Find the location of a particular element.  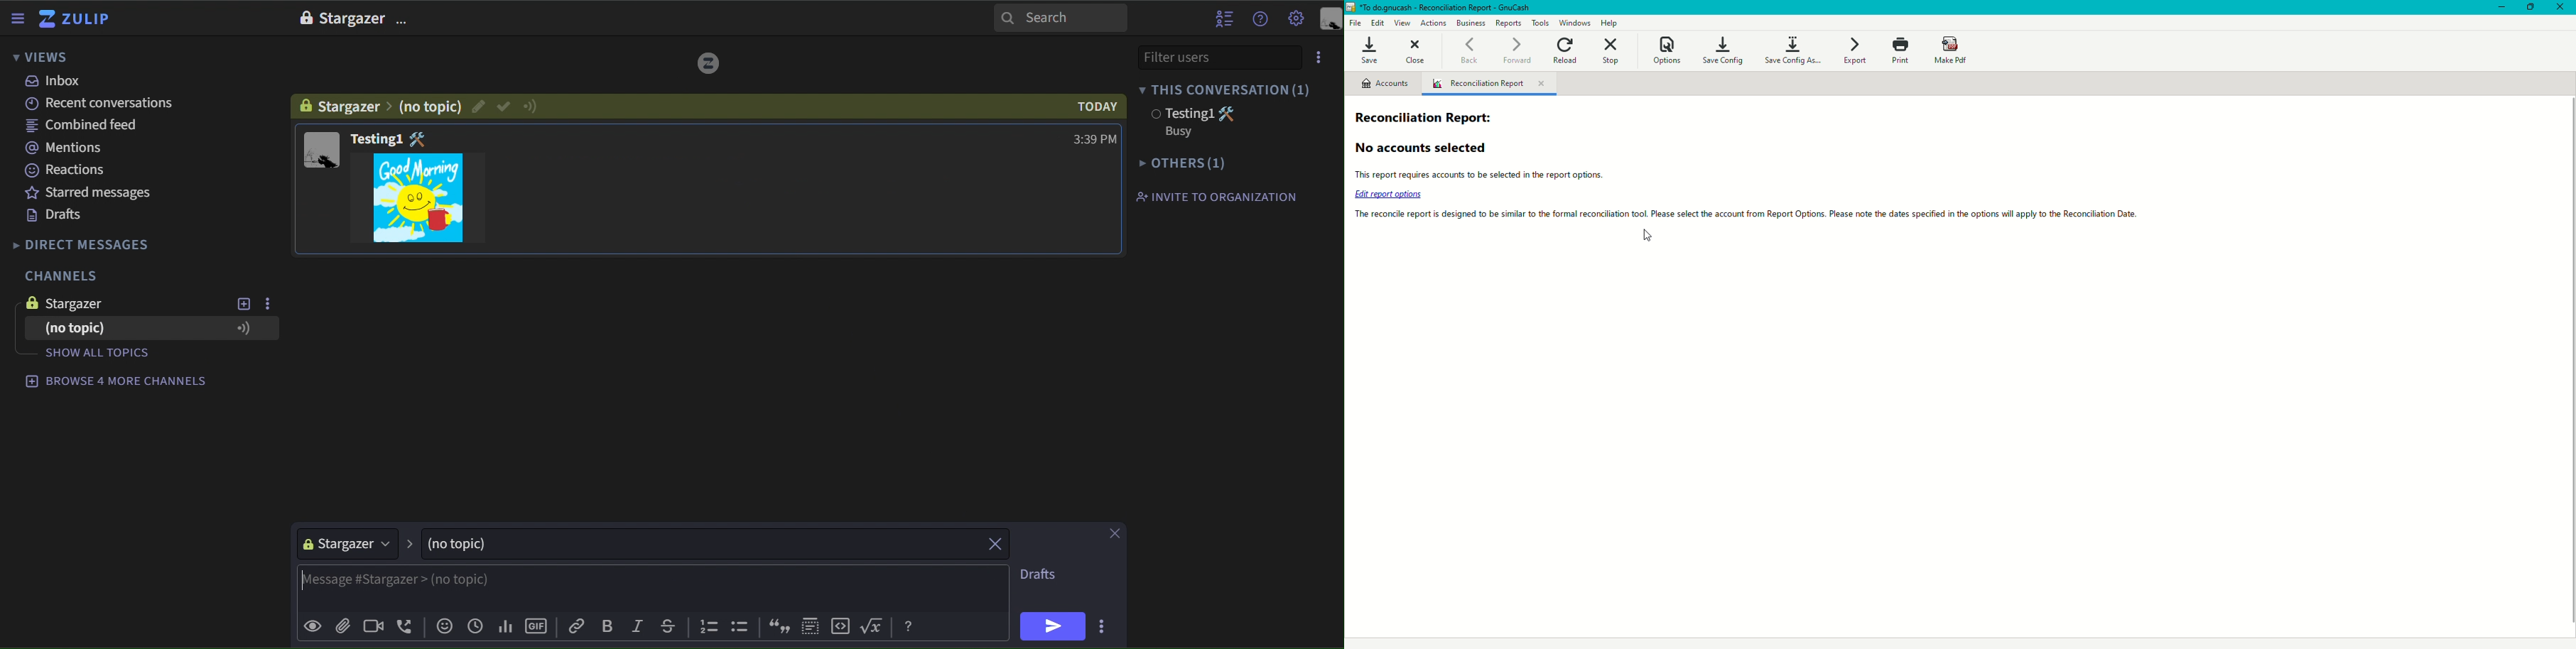

The reconcile report is designed to be similar to the formal reconciliation tool. Please select the account from report Options.Please note the dates specified in the options will apply to the reconciliation data is located at coordinates (1748, 215).